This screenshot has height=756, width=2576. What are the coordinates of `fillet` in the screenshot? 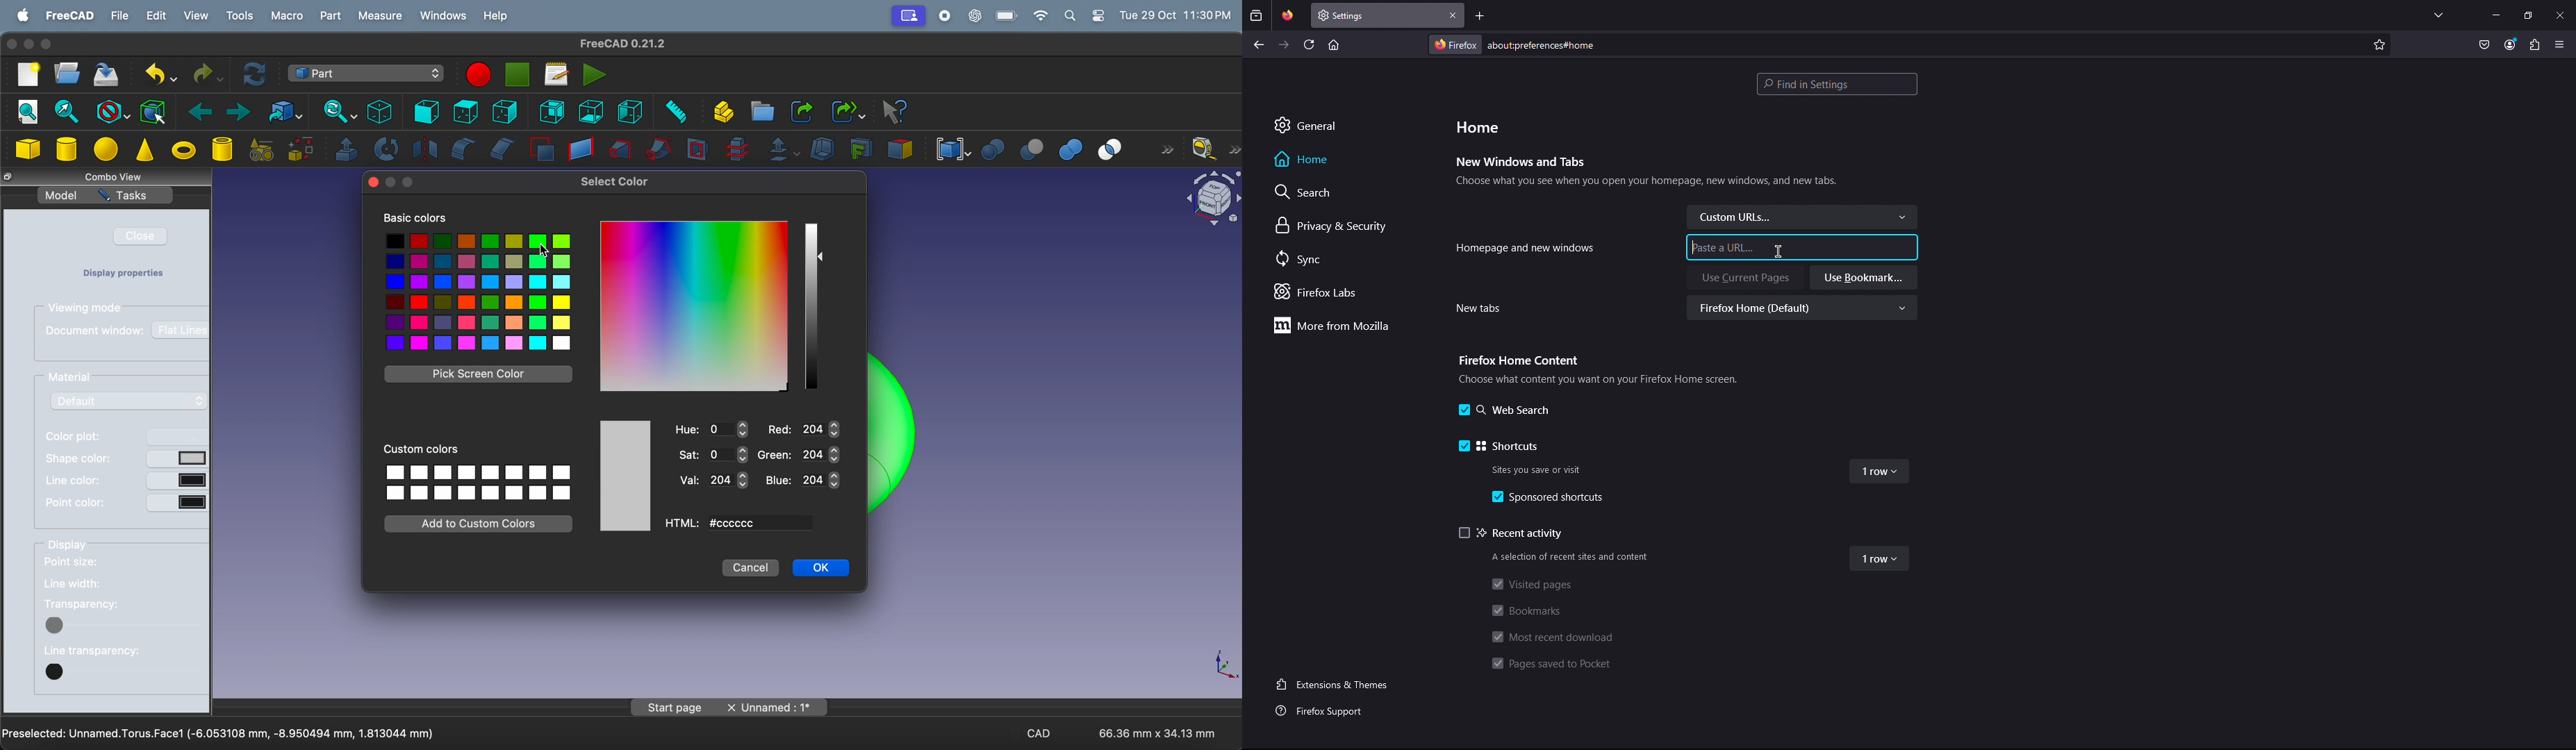 It's located at (462, 149).